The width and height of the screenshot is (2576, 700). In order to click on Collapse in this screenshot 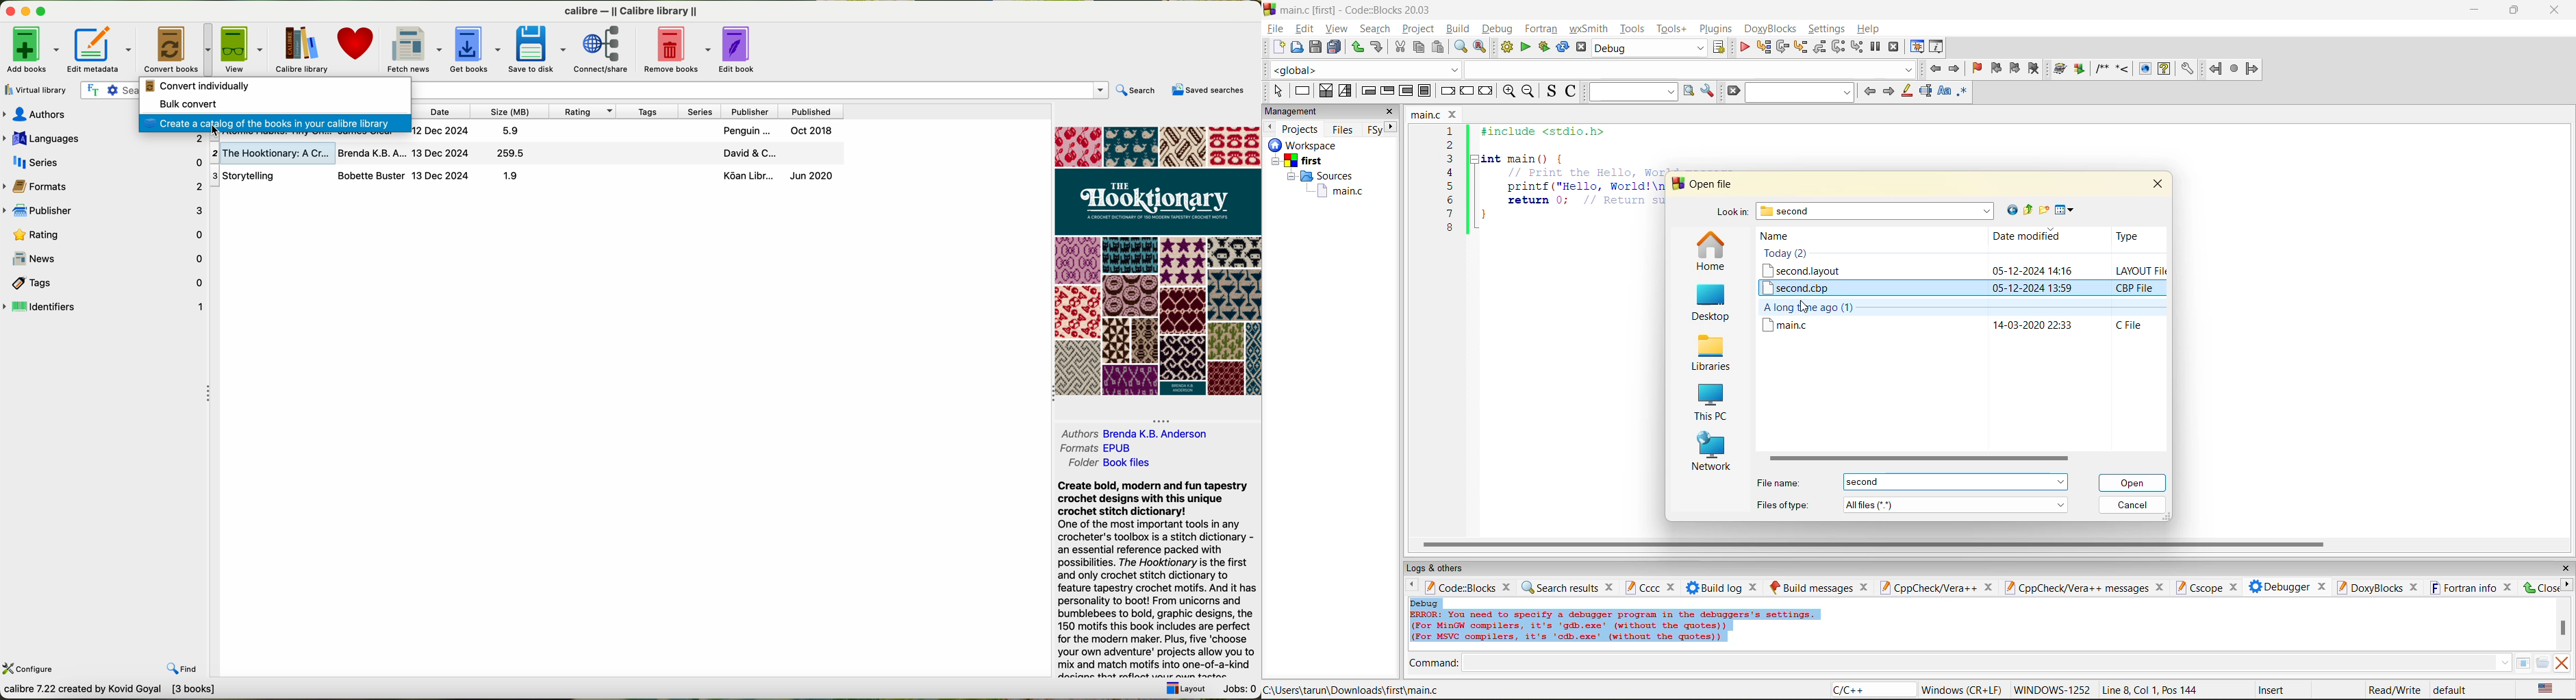, I will do `click(1163, 421)`.